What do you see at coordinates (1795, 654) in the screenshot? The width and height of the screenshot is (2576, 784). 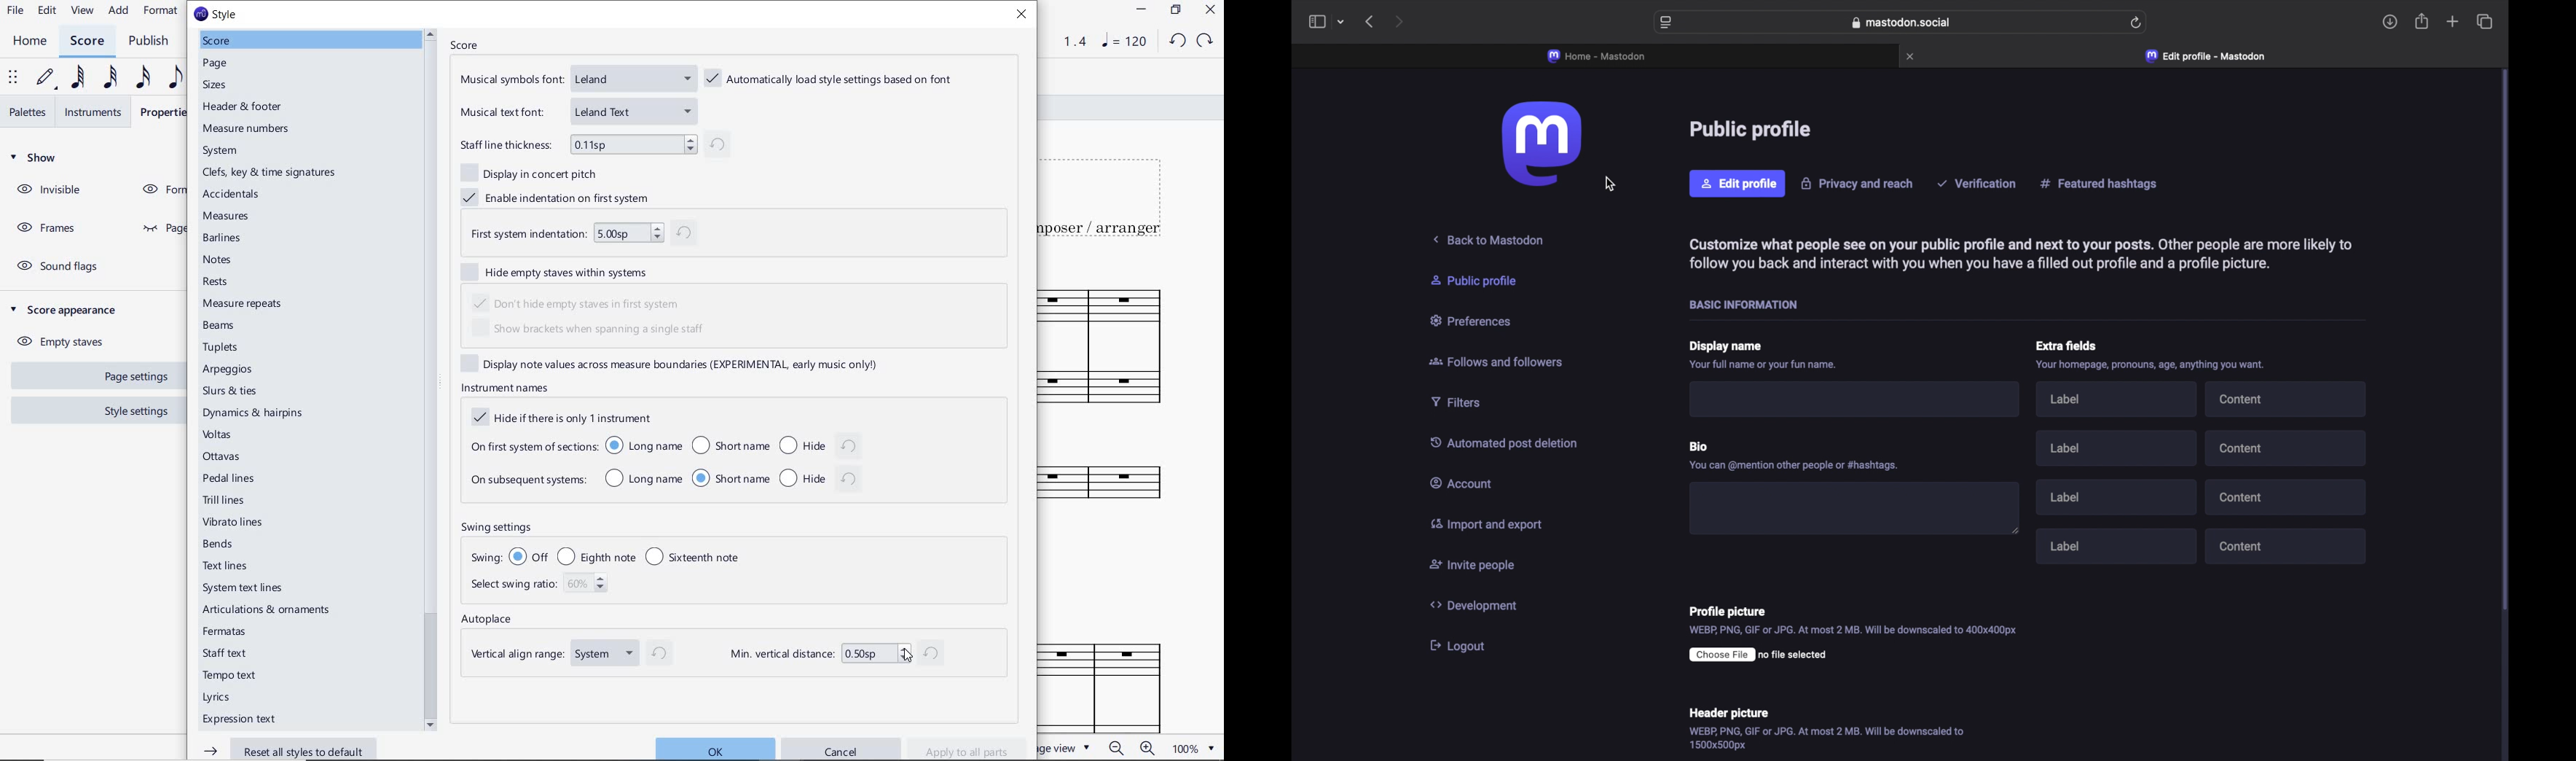 I see `no file selected` at bounding box center [1795, 654].